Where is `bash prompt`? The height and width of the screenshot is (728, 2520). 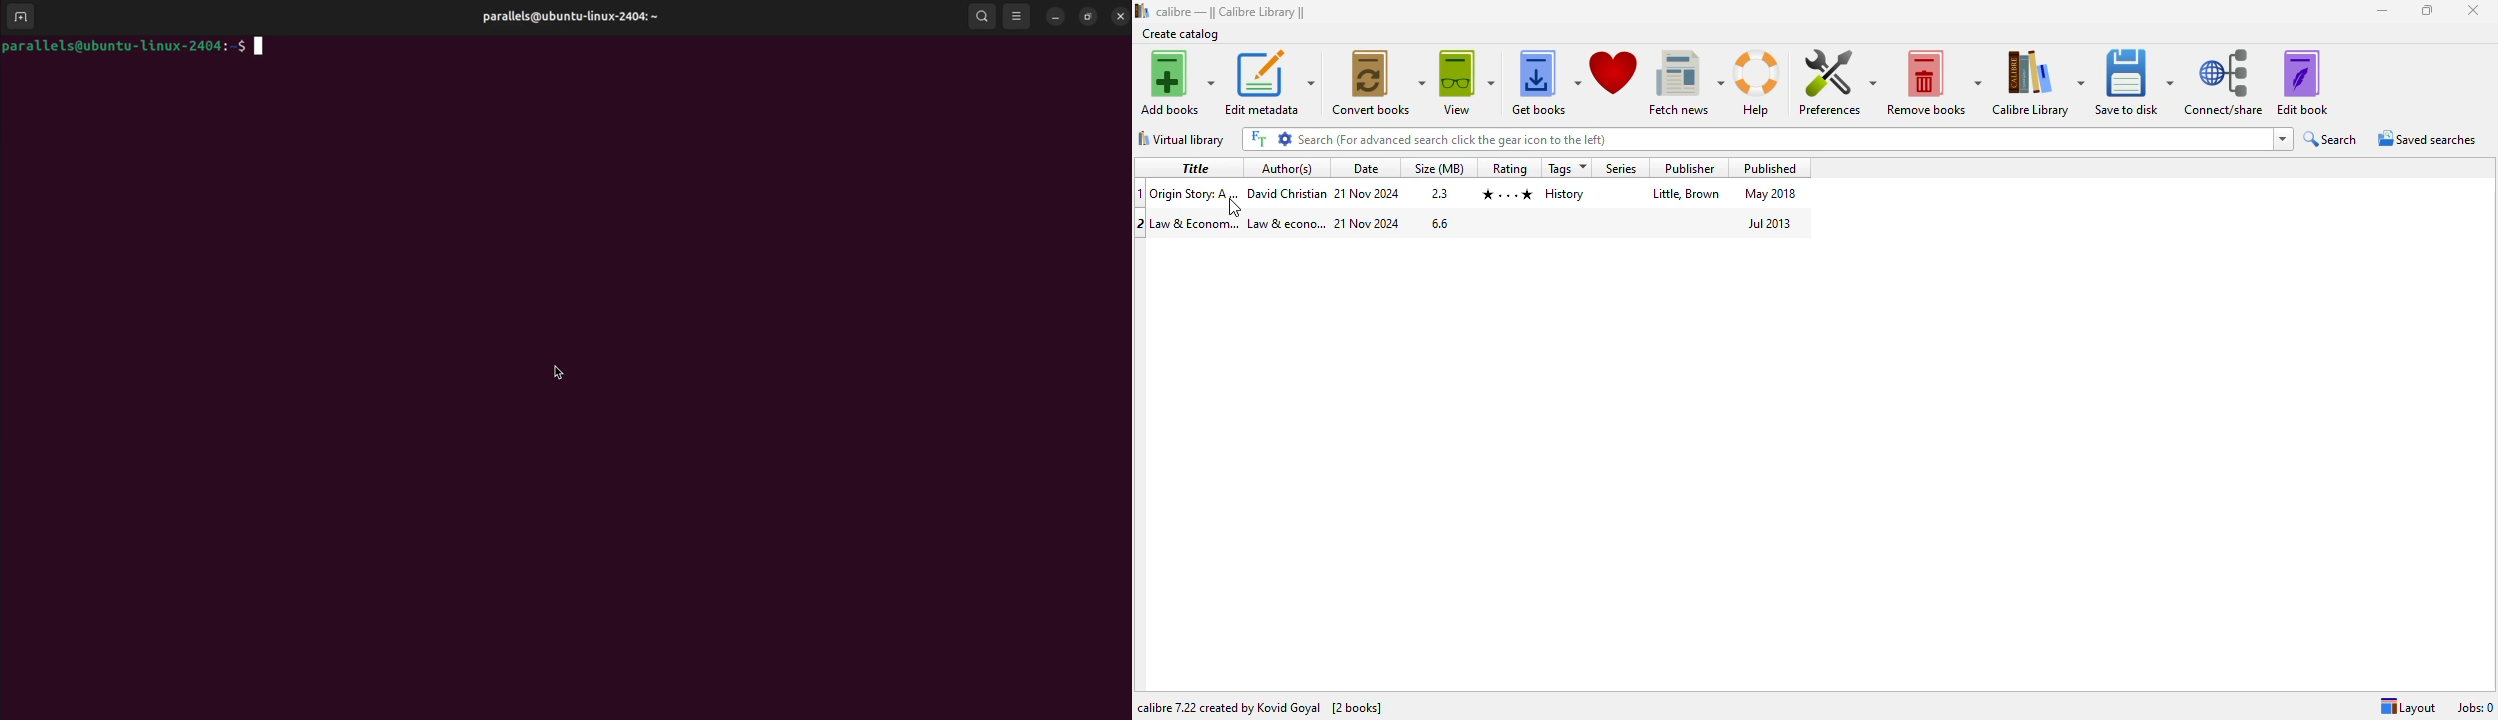
bash prompt is located at coordinates (136, 47).